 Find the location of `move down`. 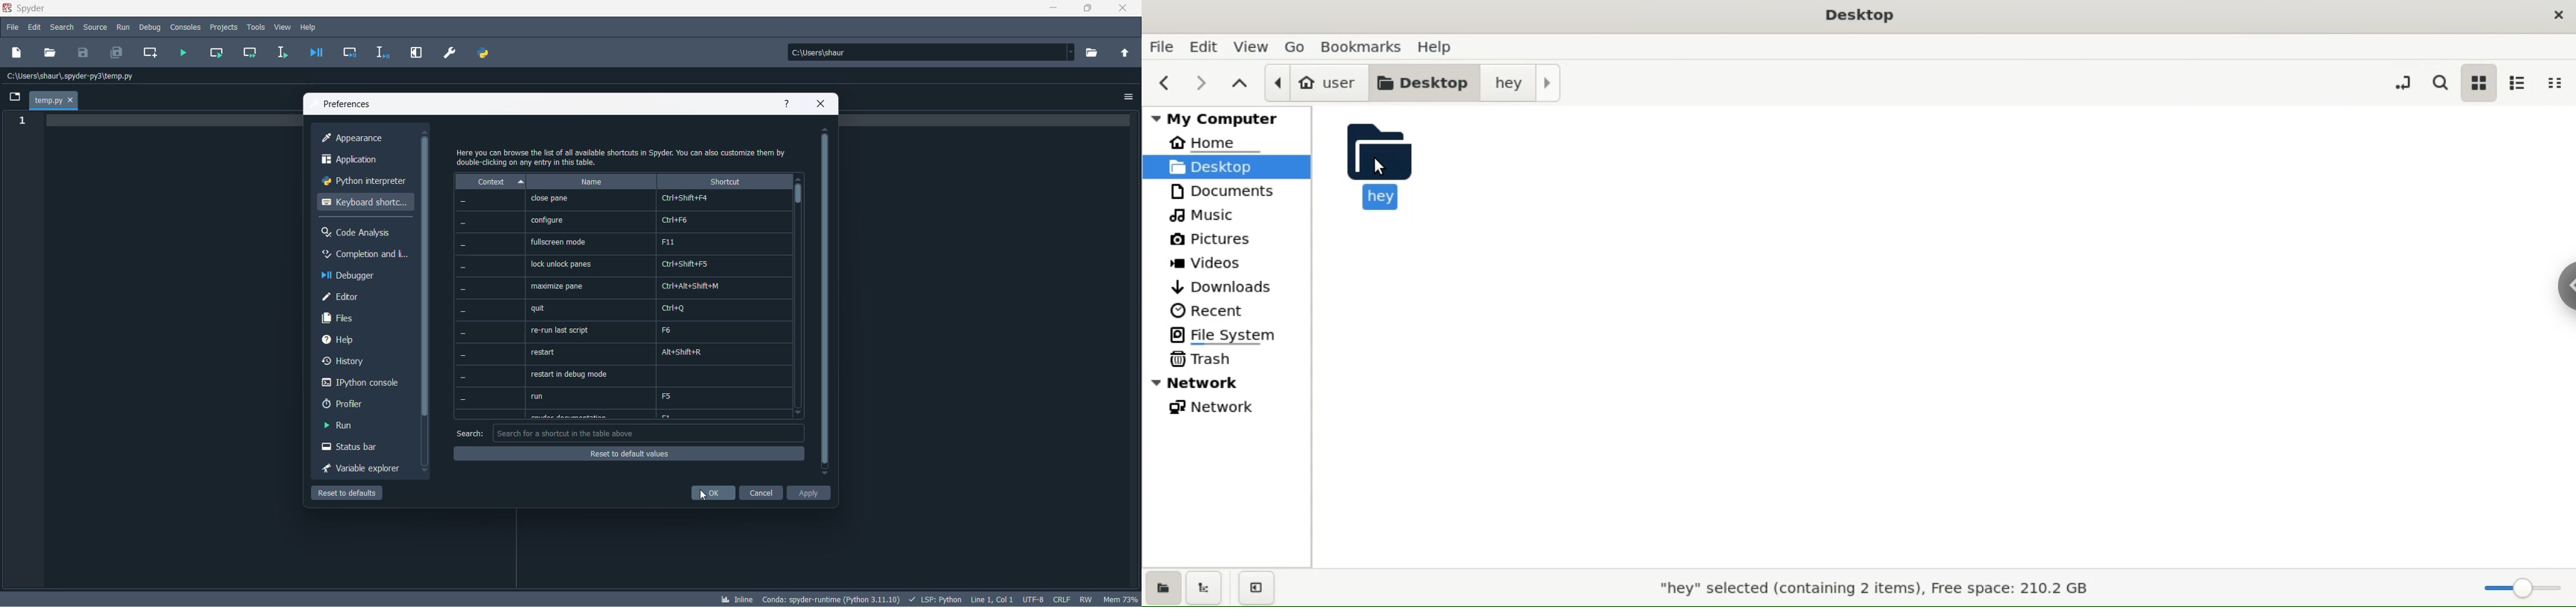

move down is located at coordinates (827, 475).